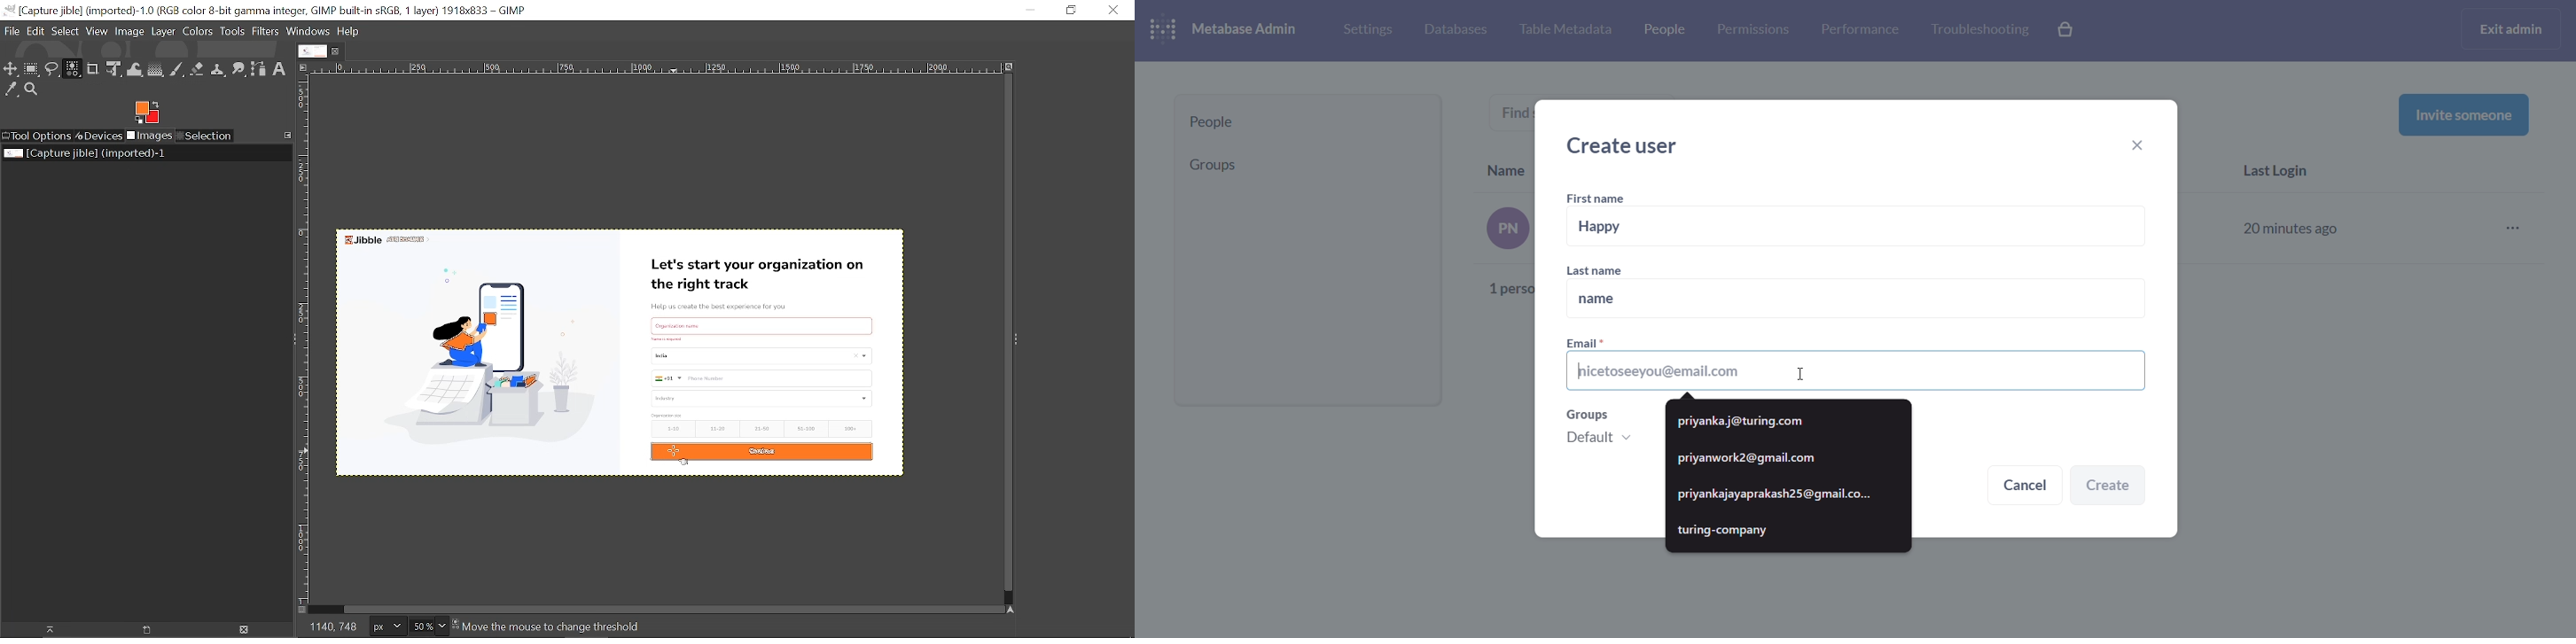 This screenshot has height=644, width=2576. Describe the element at coordinates (217, 69) in the screenshot. I see `Clone tool` at that location.